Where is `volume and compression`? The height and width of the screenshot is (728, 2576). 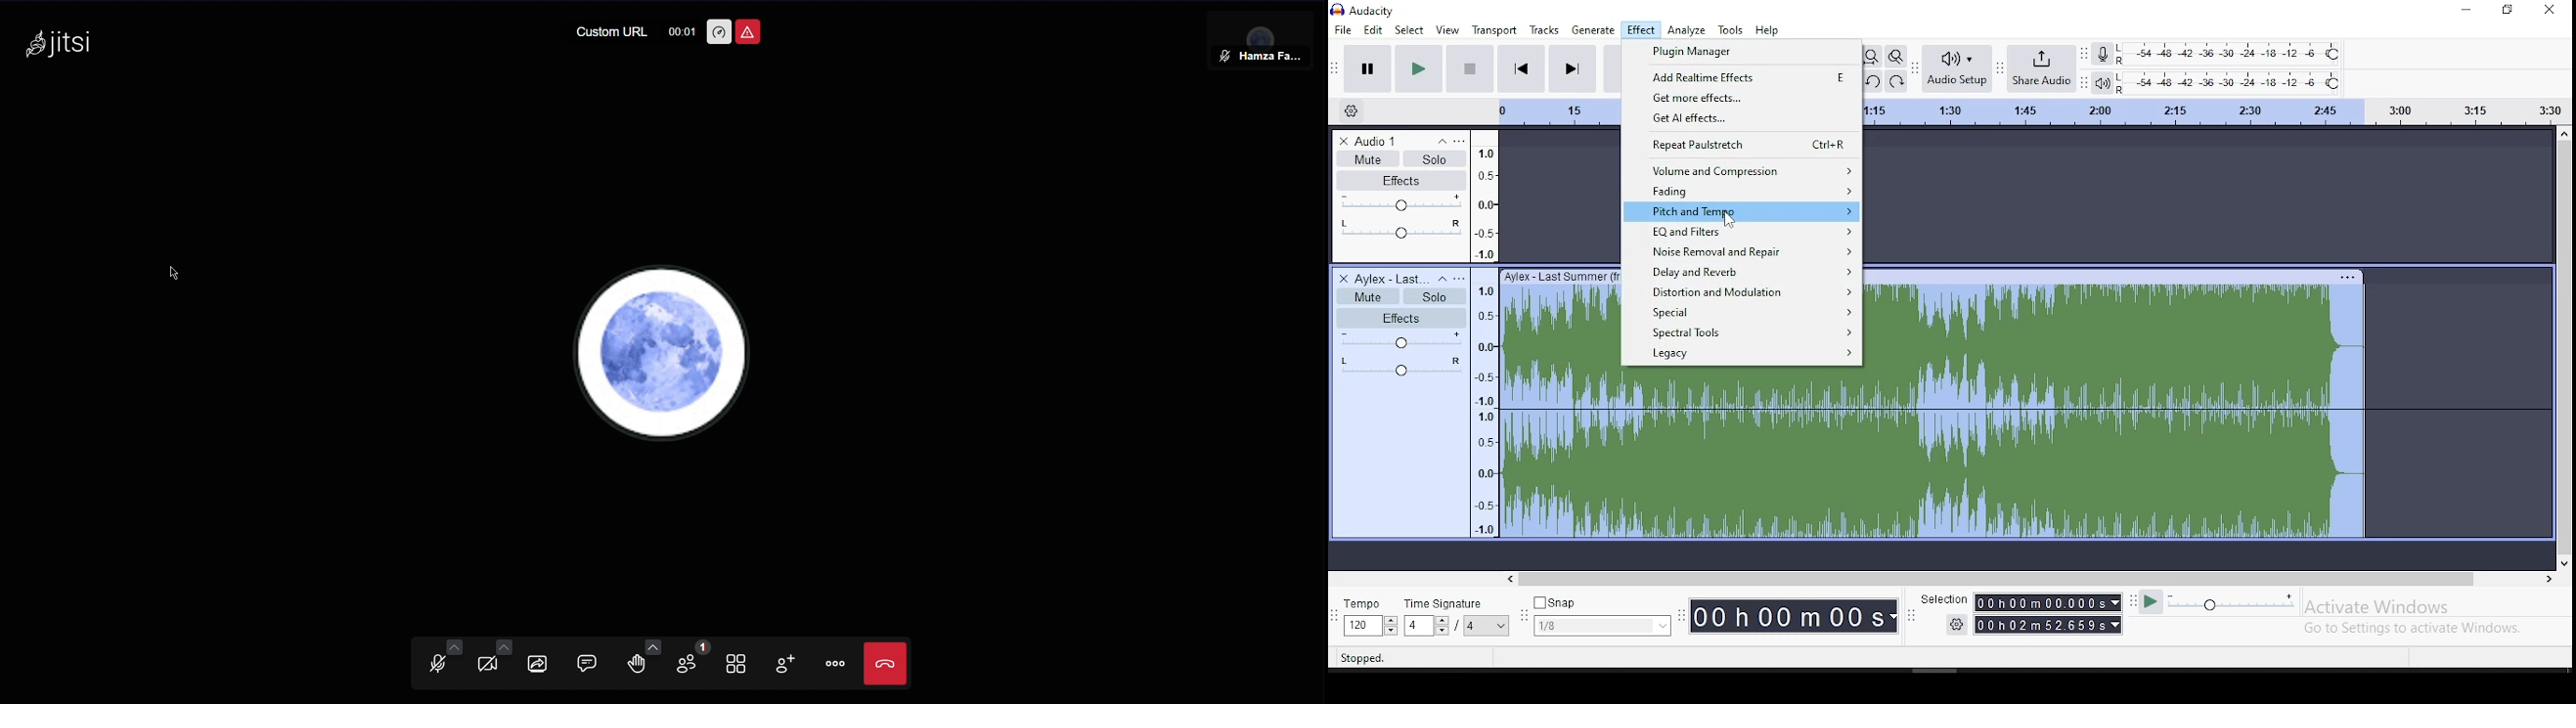 volume and compression is located at coordinates (1742, 170).